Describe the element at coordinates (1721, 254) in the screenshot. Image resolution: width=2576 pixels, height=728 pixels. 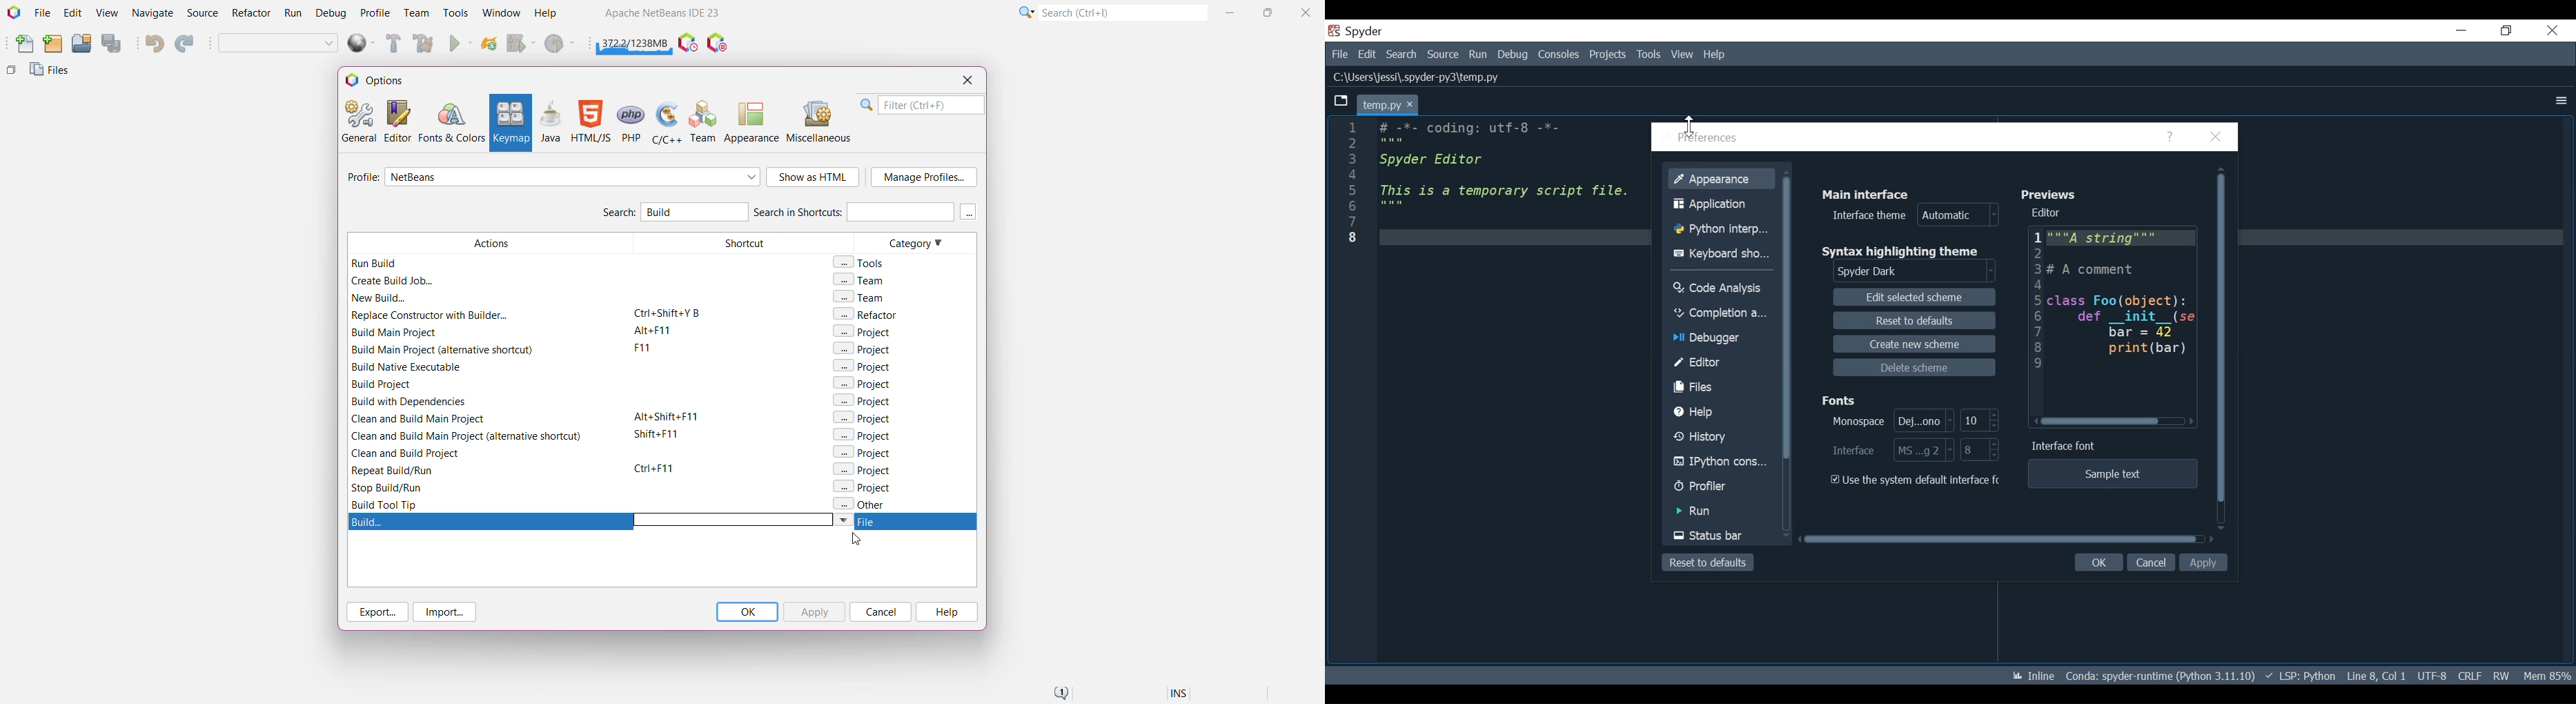
I see `Keyboard shortcut` at that location.